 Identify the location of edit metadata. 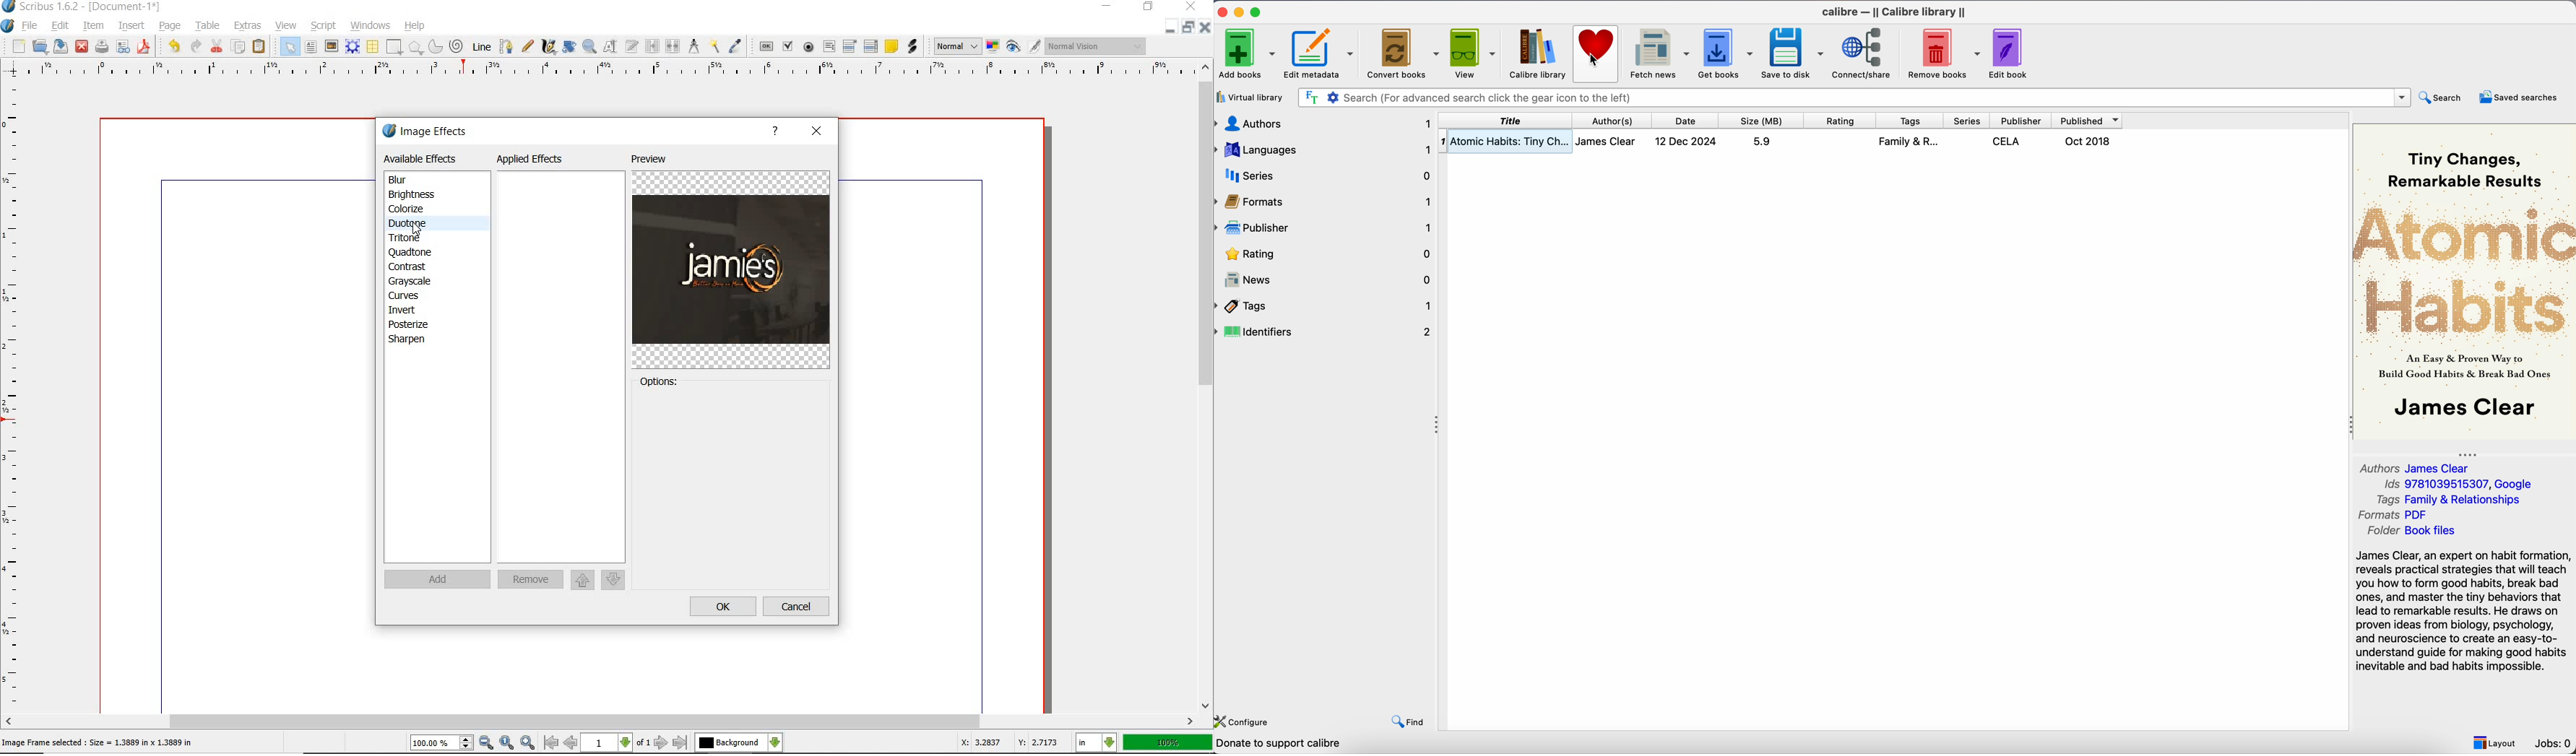
(1320, 54).